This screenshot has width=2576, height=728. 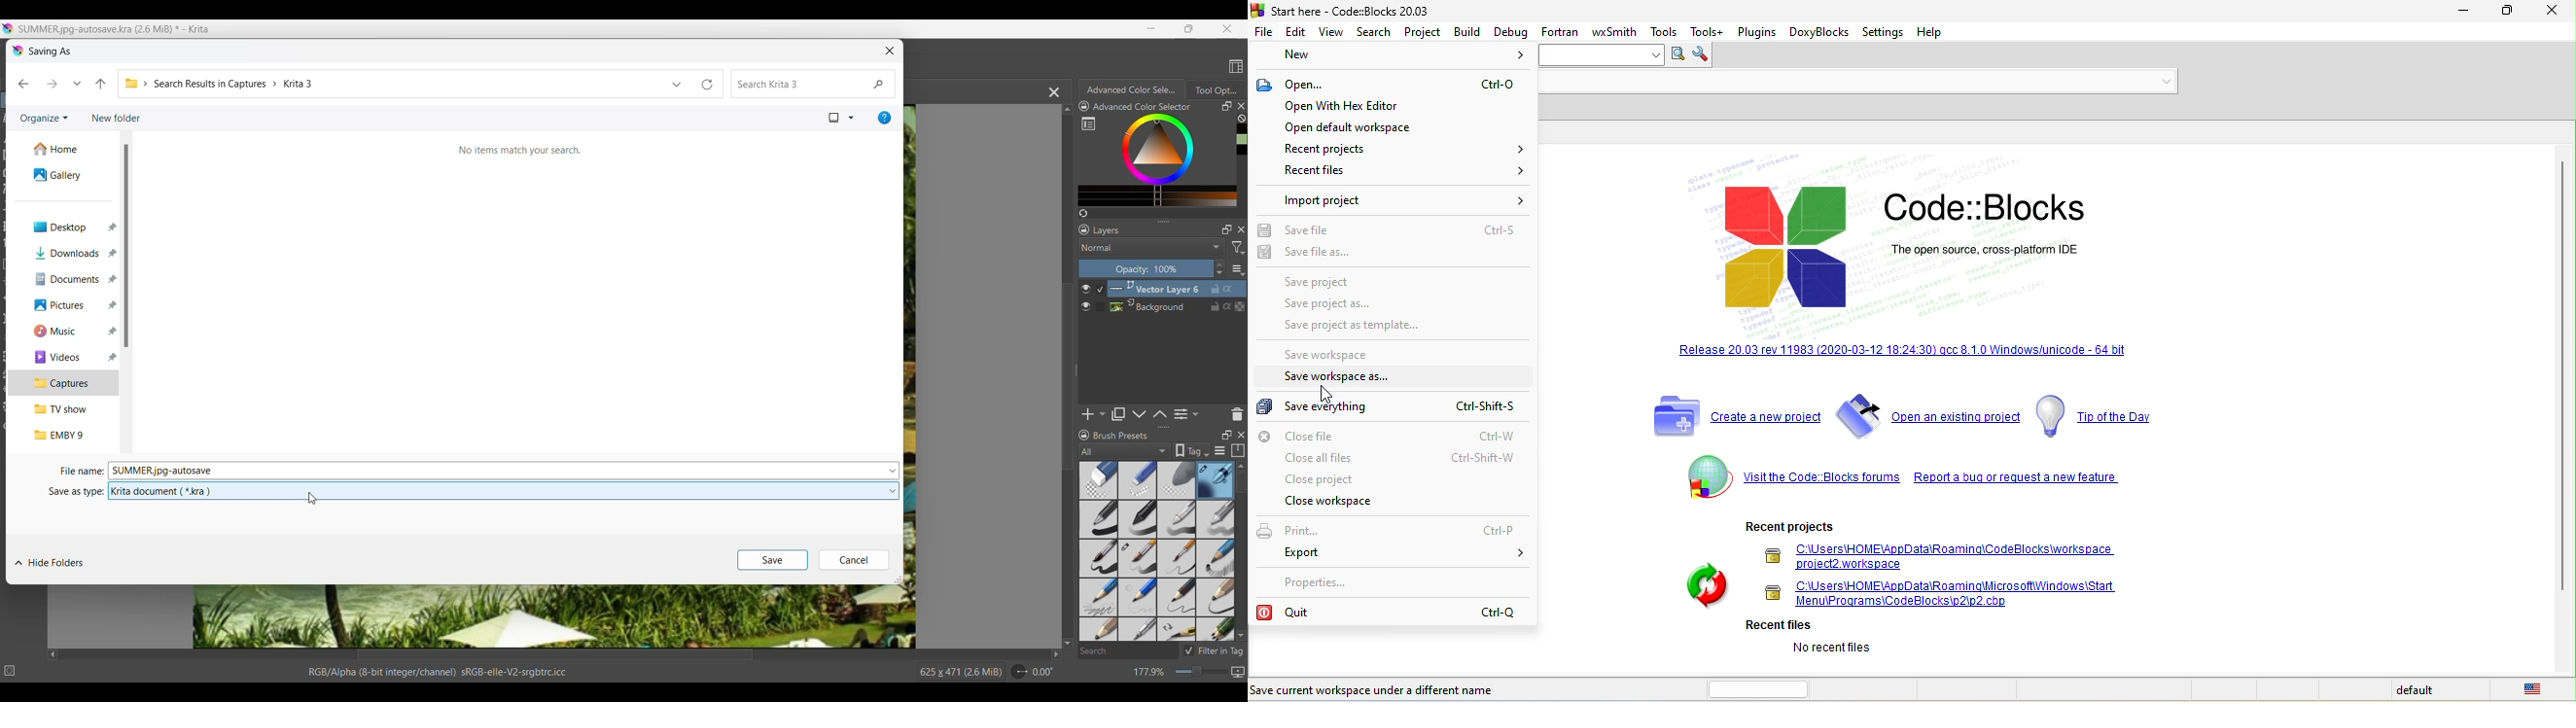 What do you see at coordinates (1084, 436) in the screenshot?
I see `Lock Brush presets panel` at bounding box center [1084, 436].